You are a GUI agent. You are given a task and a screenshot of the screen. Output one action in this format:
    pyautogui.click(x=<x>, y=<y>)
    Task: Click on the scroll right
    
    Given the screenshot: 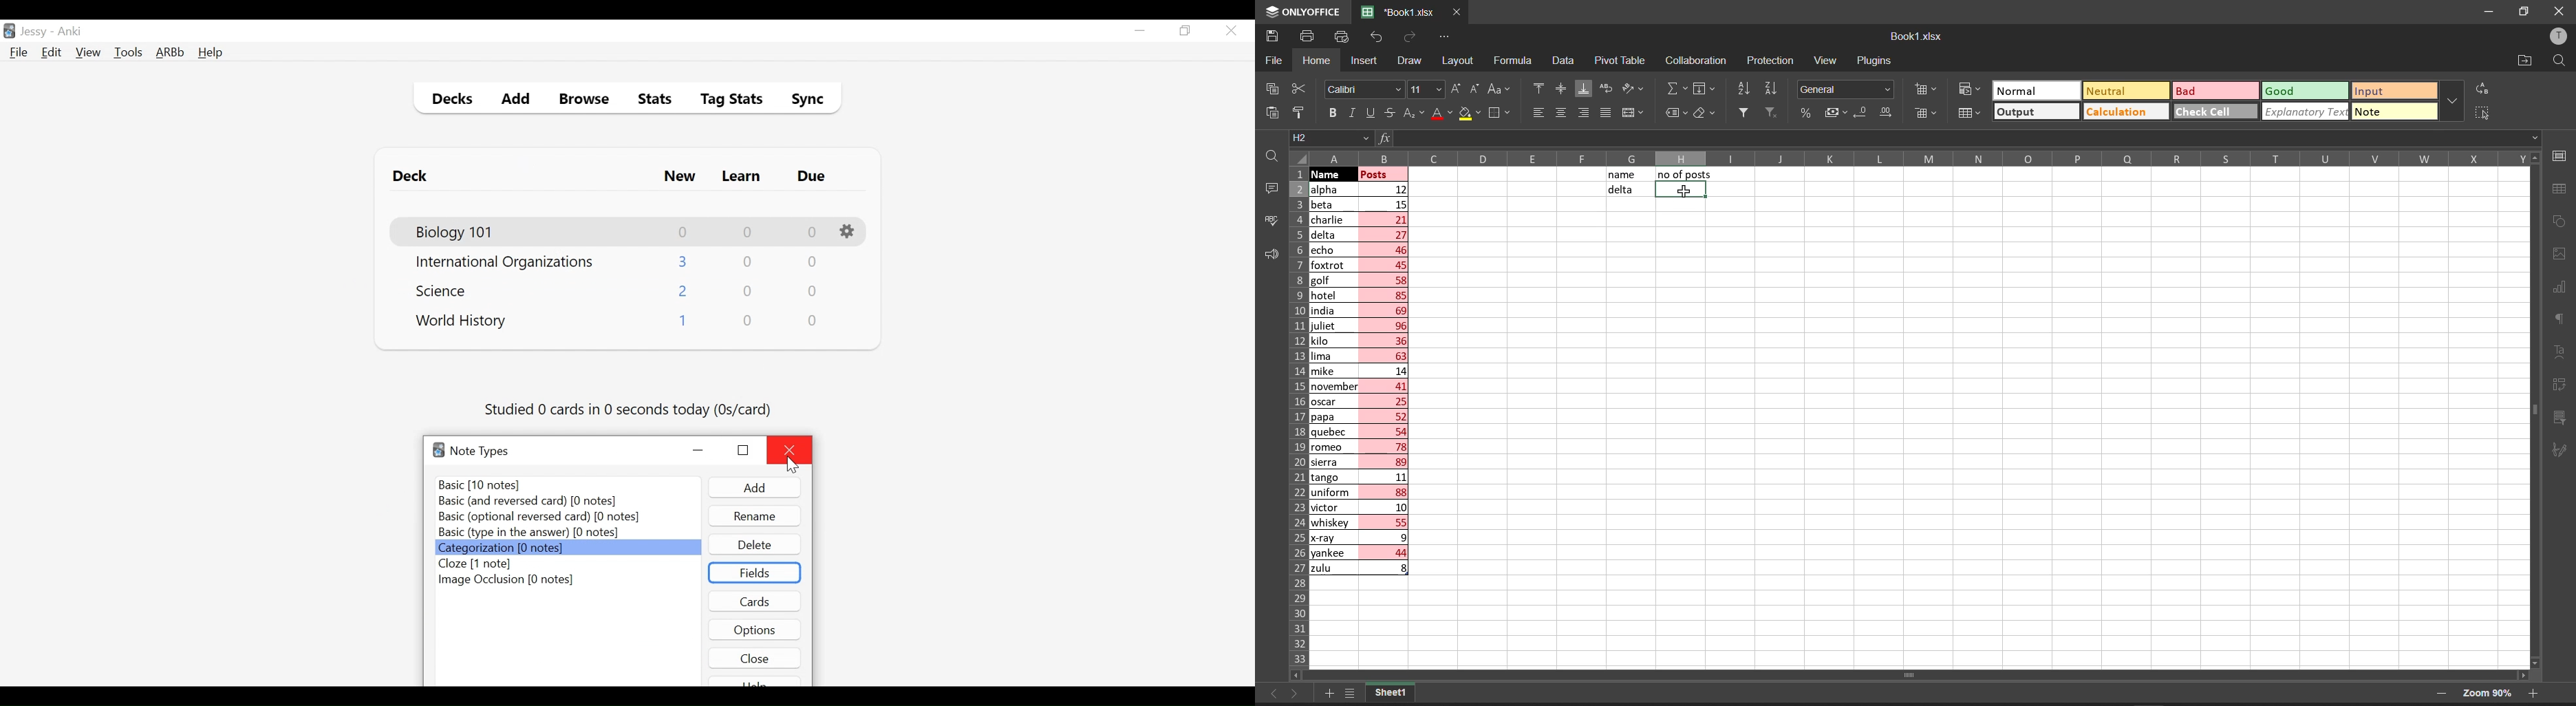 What is the action you would take?
    pyautogui.click(x=2519, y=673)
    